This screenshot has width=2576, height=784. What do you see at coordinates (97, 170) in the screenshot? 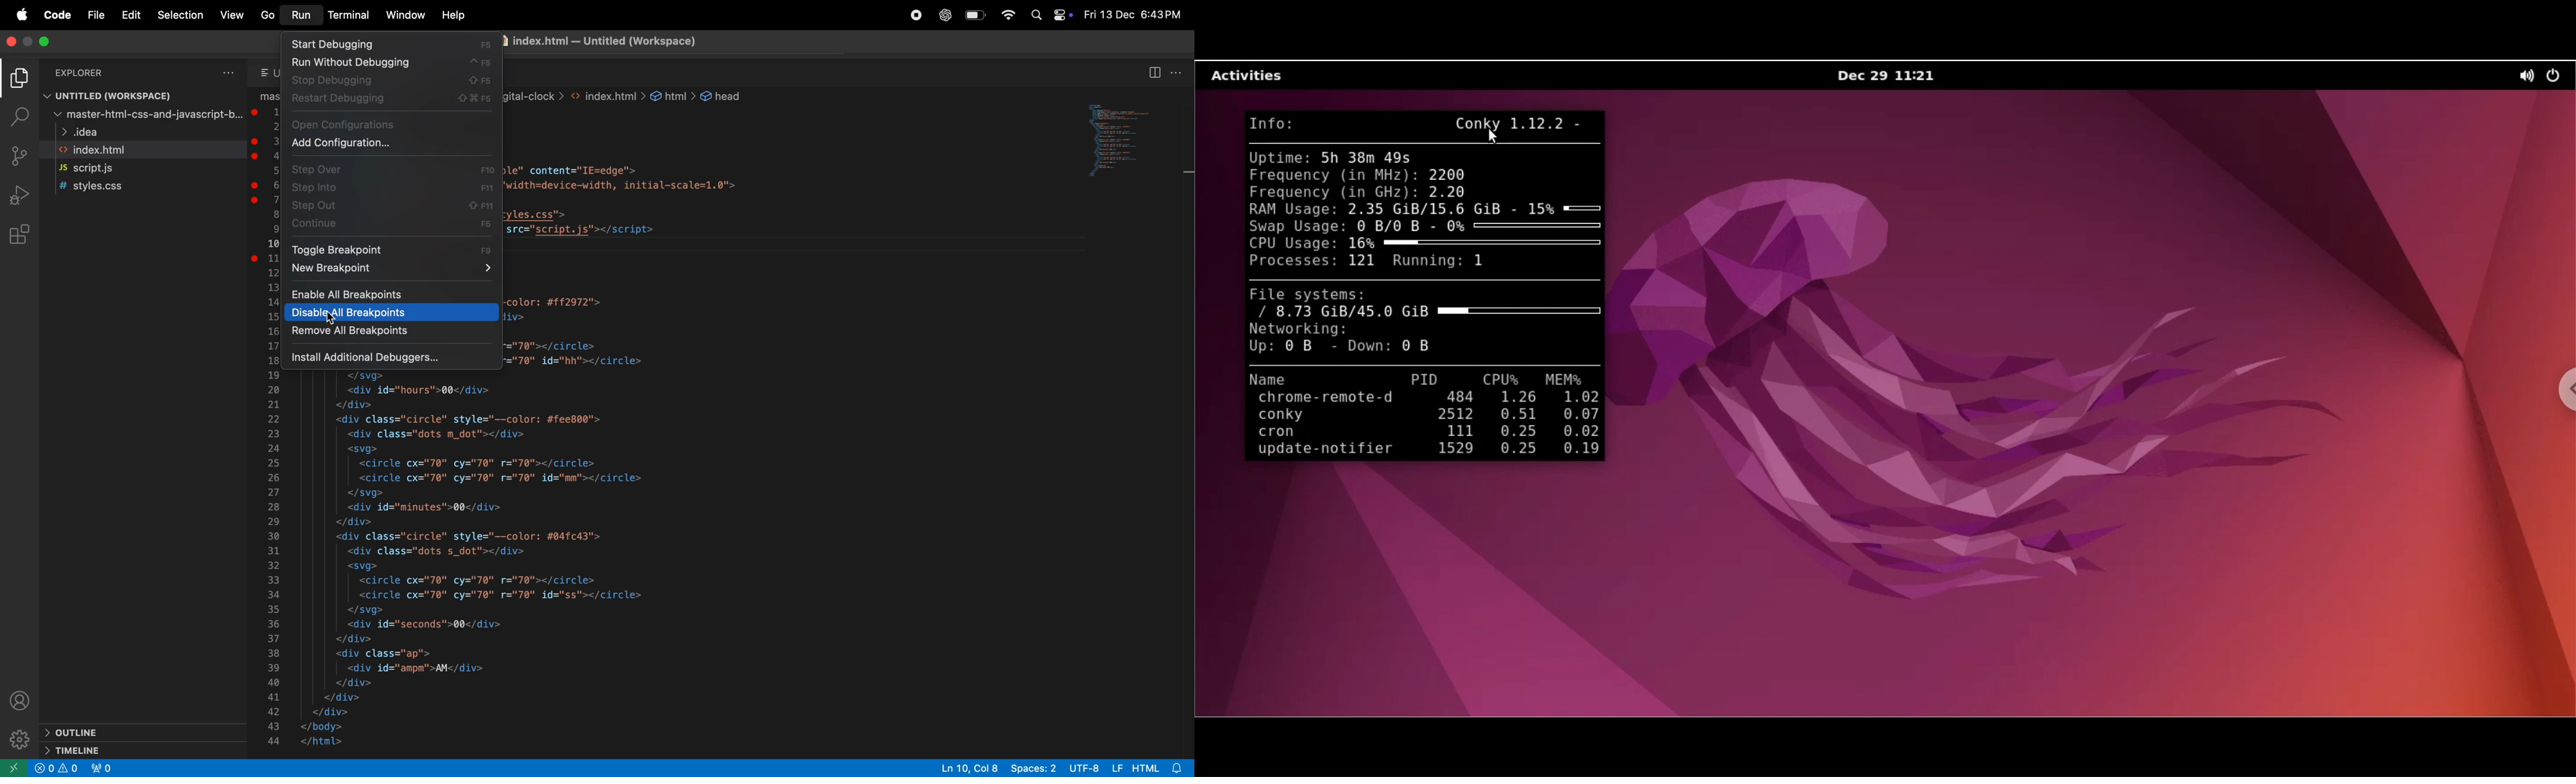
I see `Script.js` at bounding box center [97, 170].